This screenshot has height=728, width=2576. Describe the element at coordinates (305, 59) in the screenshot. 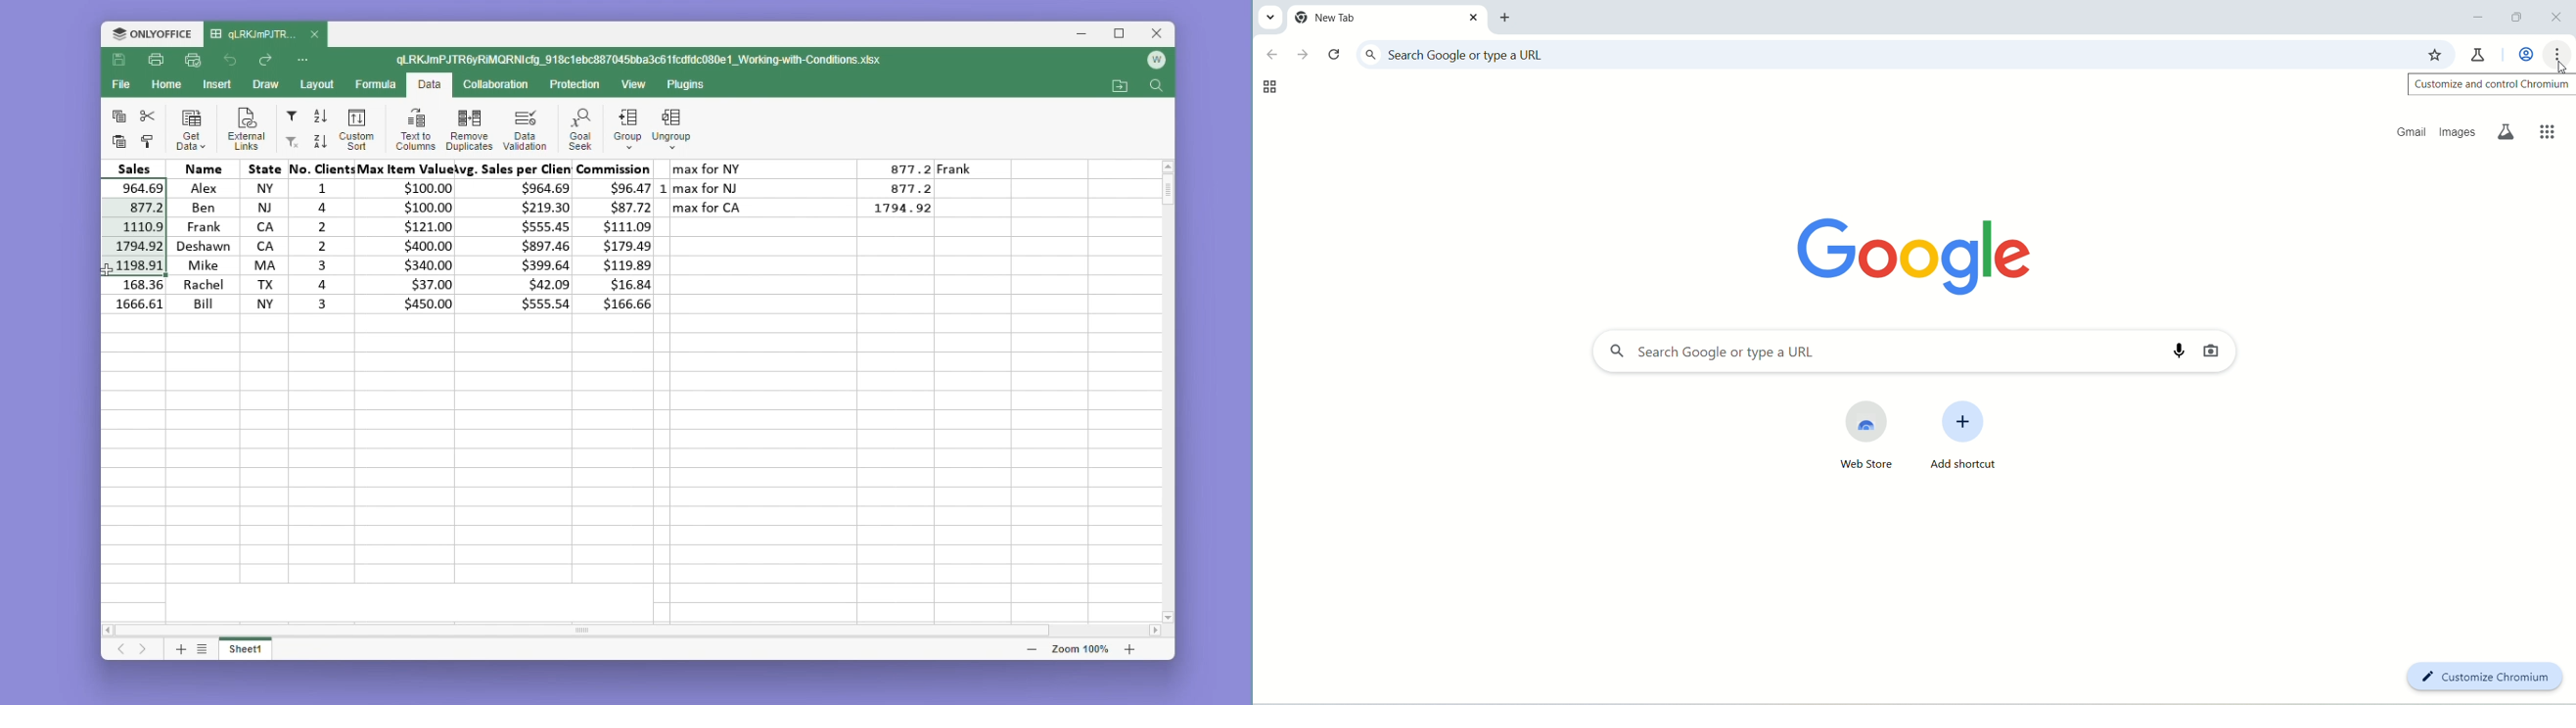

I see `More options` at that location.